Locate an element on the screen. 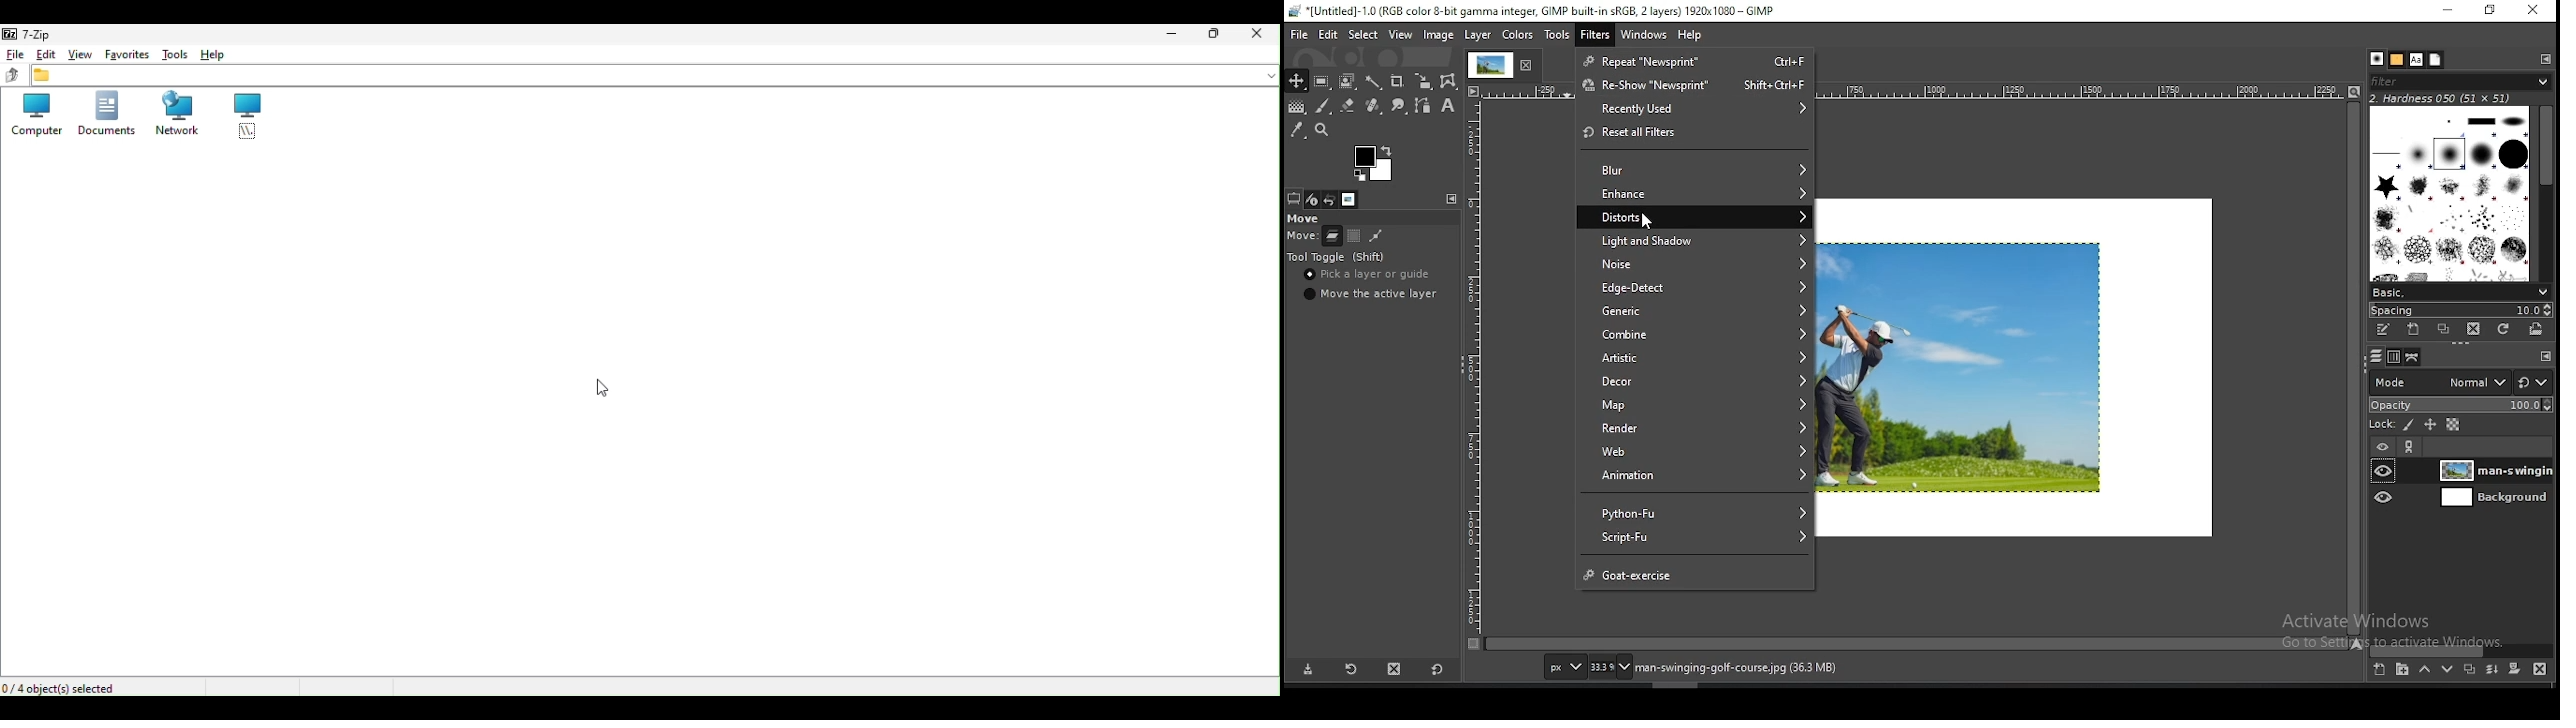 This screenshot has width=2576, height=728. restore tool preset is located at coordinates (1349, 669).